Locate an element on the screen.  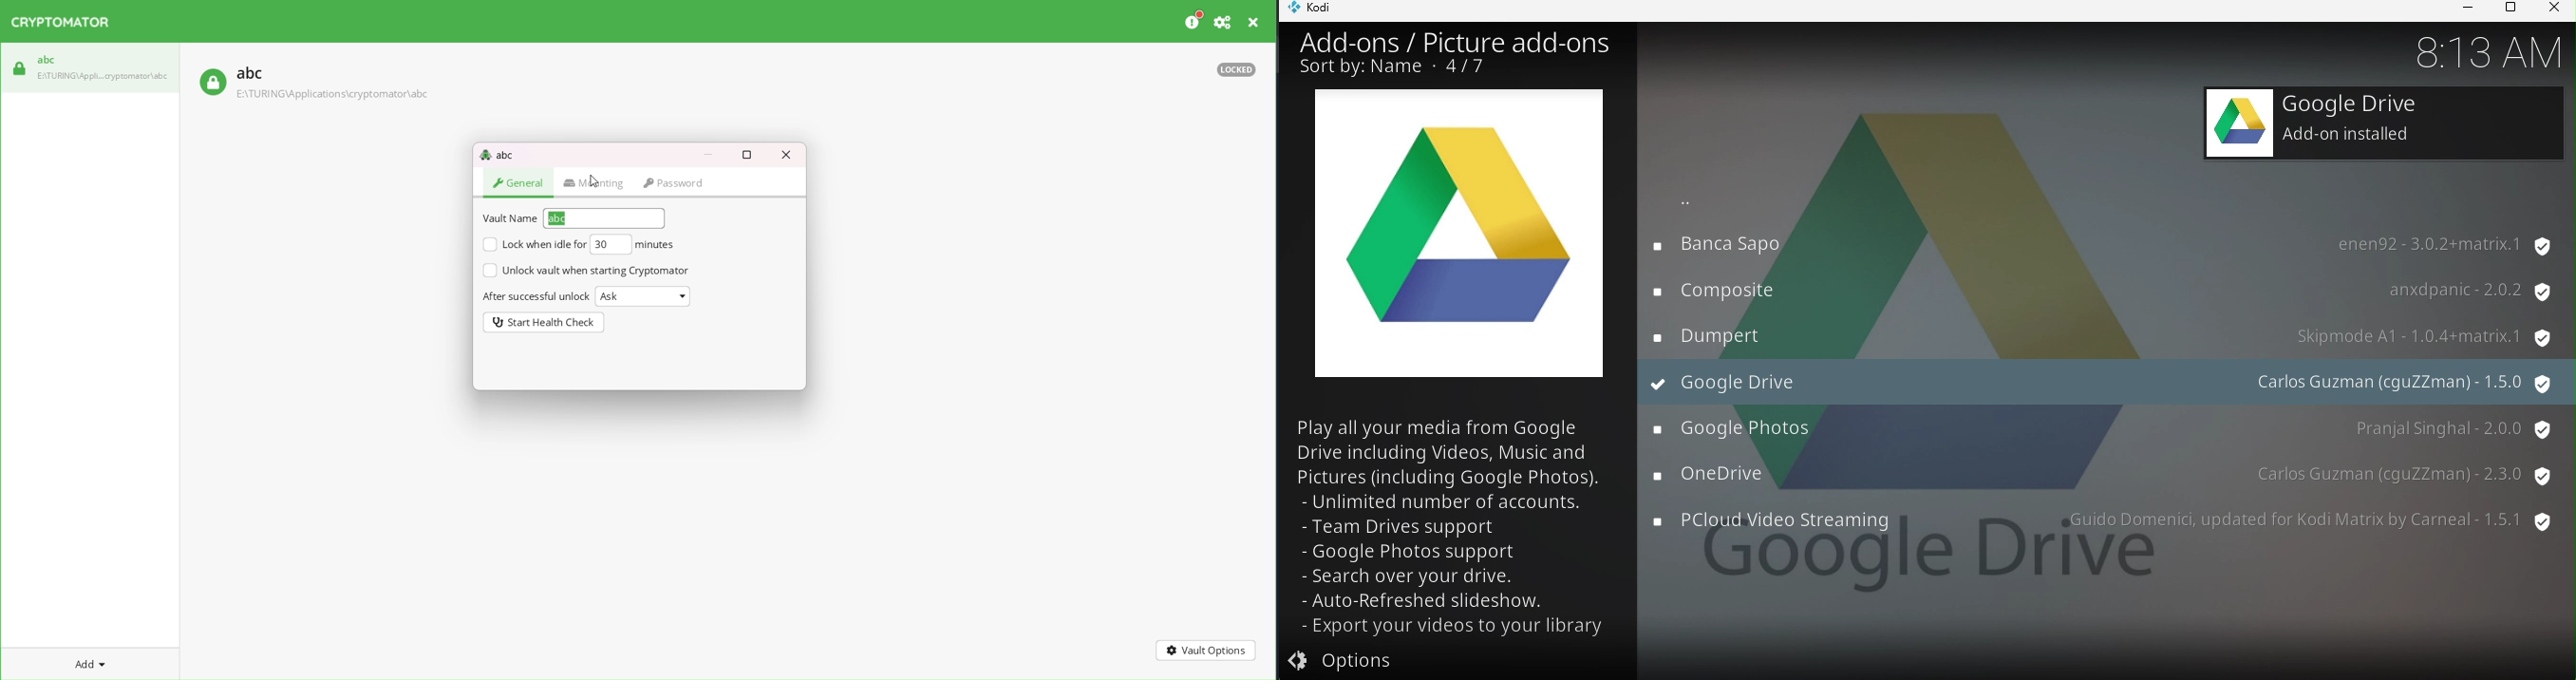
start health check is located at coordinates (545, 321).